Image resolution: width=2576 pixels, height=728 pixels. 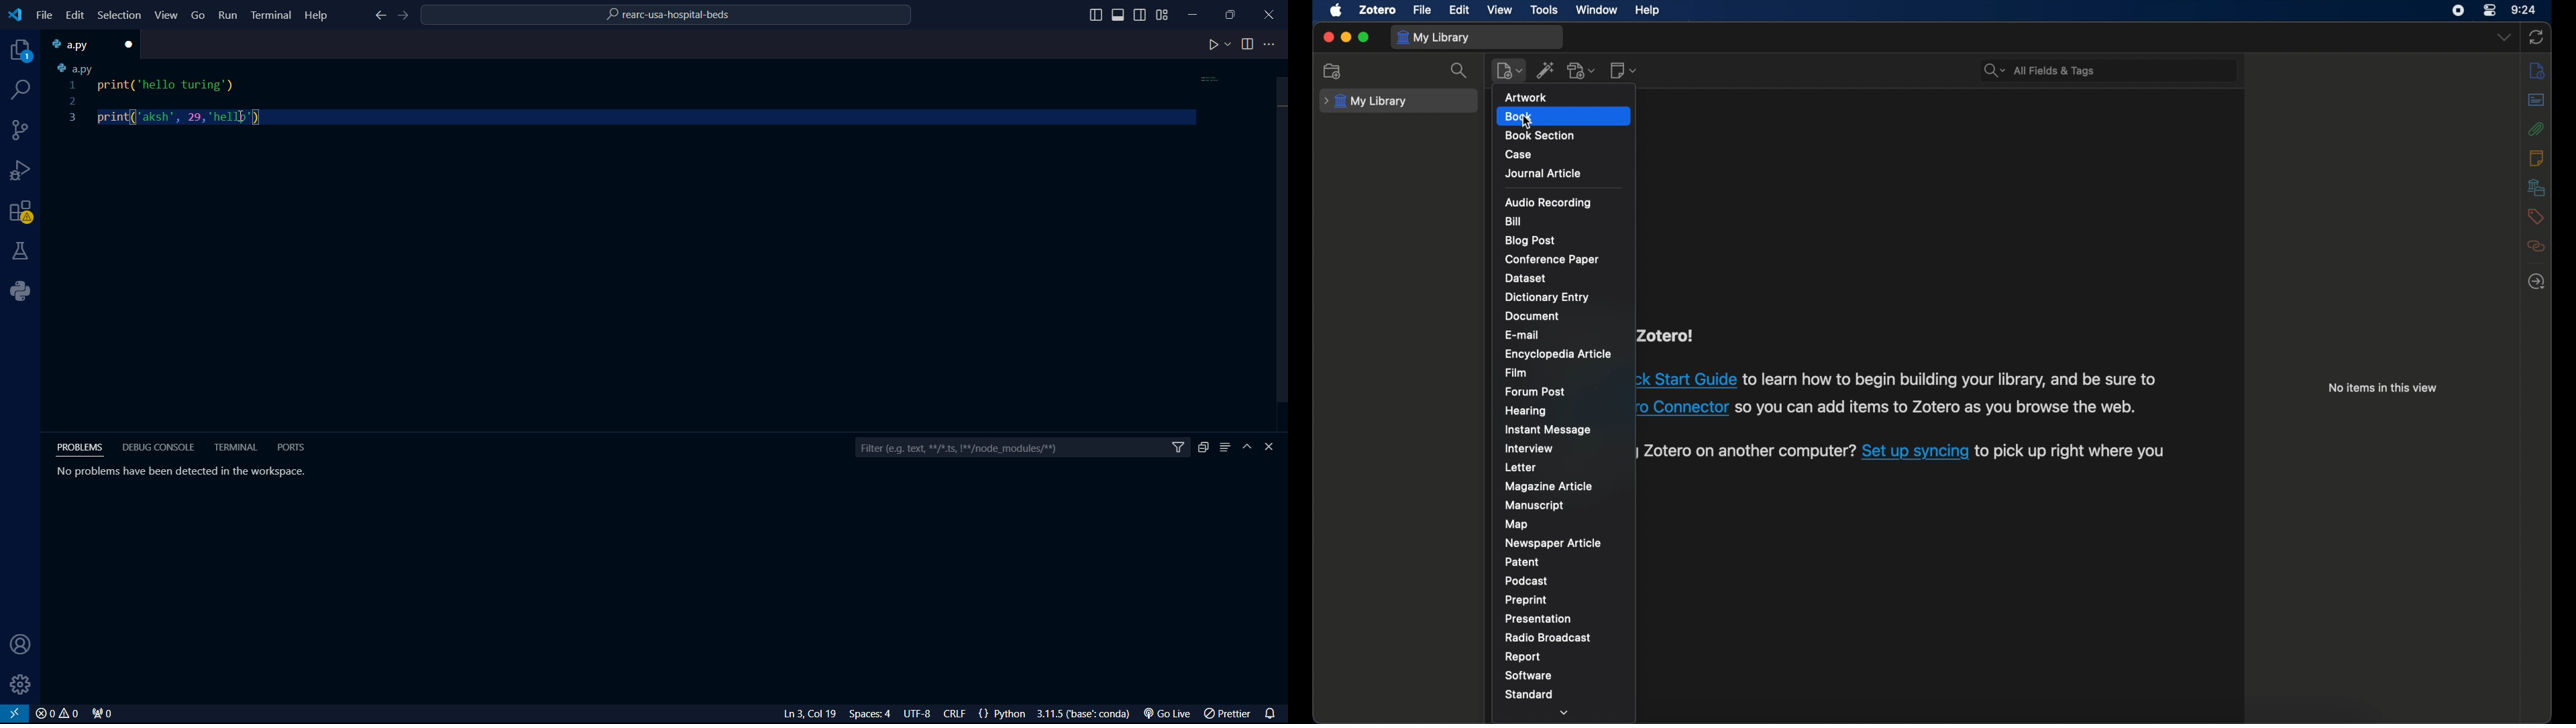 What do you see at coordinates (1526, 410) in the screenshot?
I see `hearing` at bounding box center [1526, 410].